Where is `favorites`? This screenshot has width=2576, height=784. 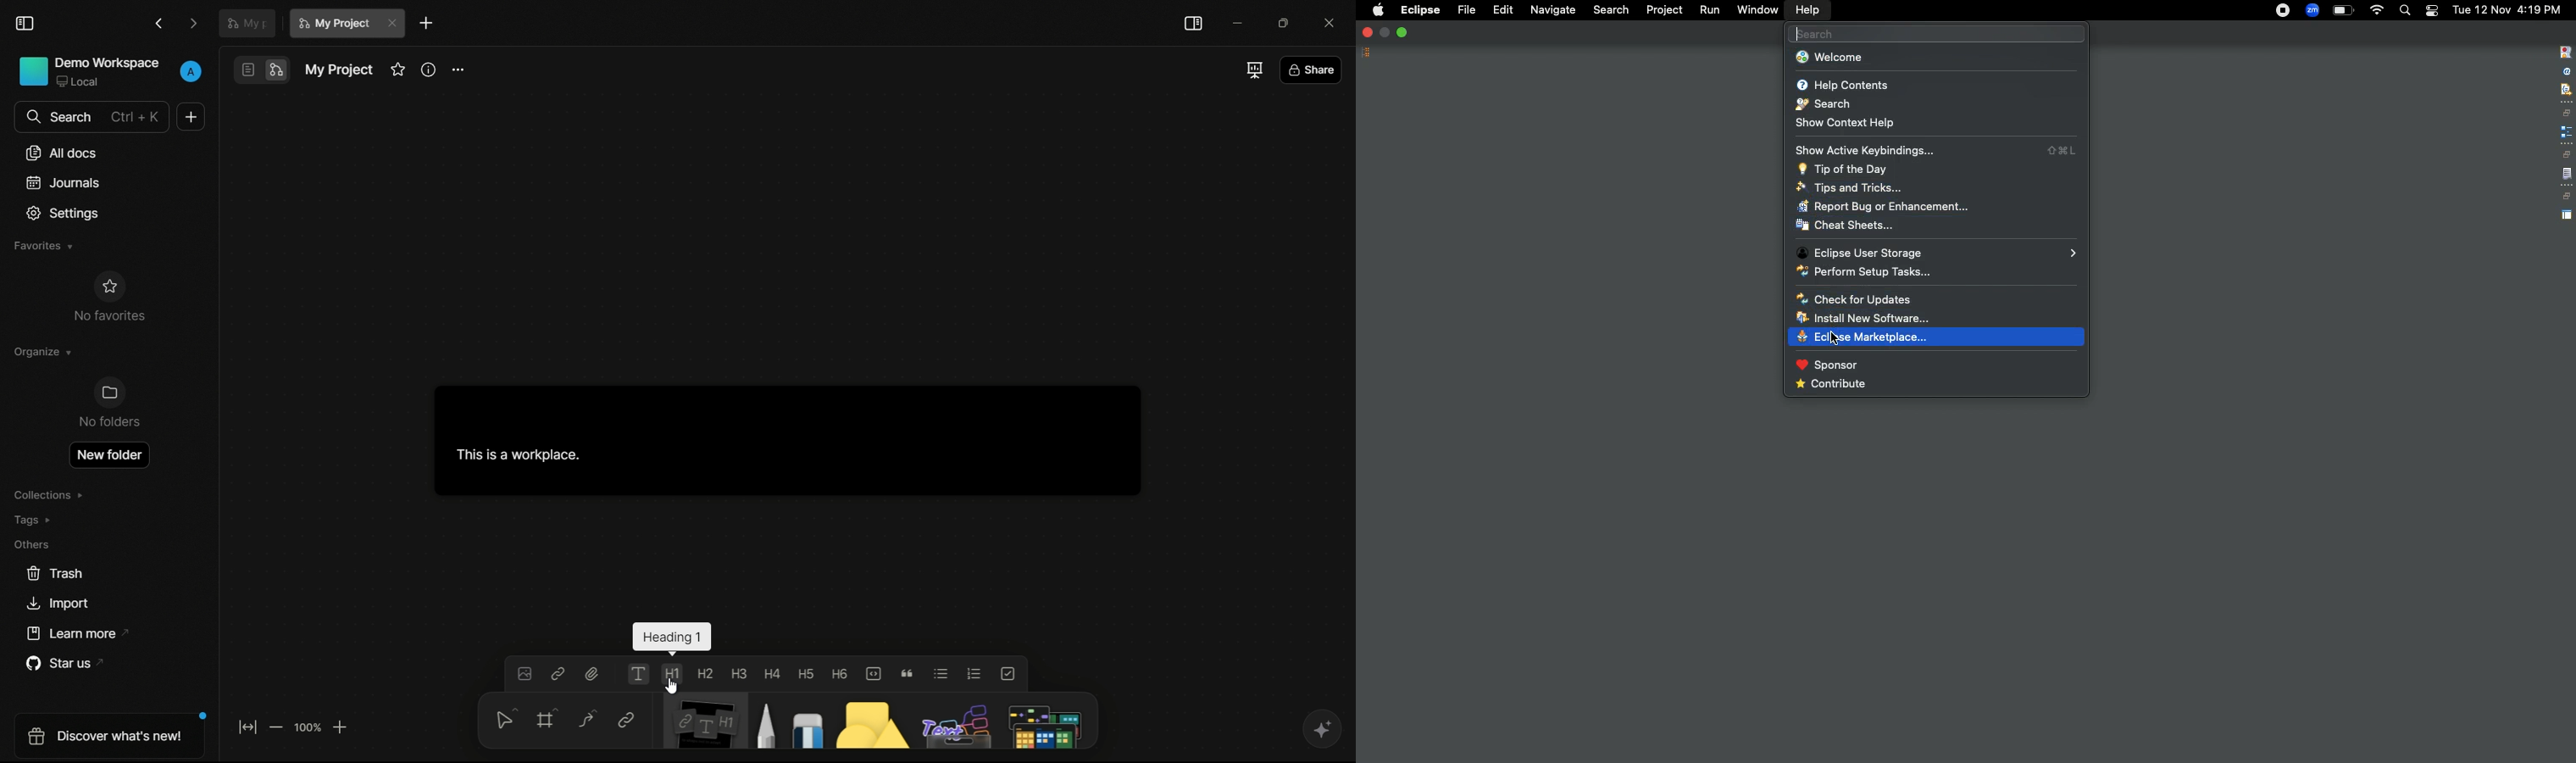 favorites is located at coordinates (397, 70).